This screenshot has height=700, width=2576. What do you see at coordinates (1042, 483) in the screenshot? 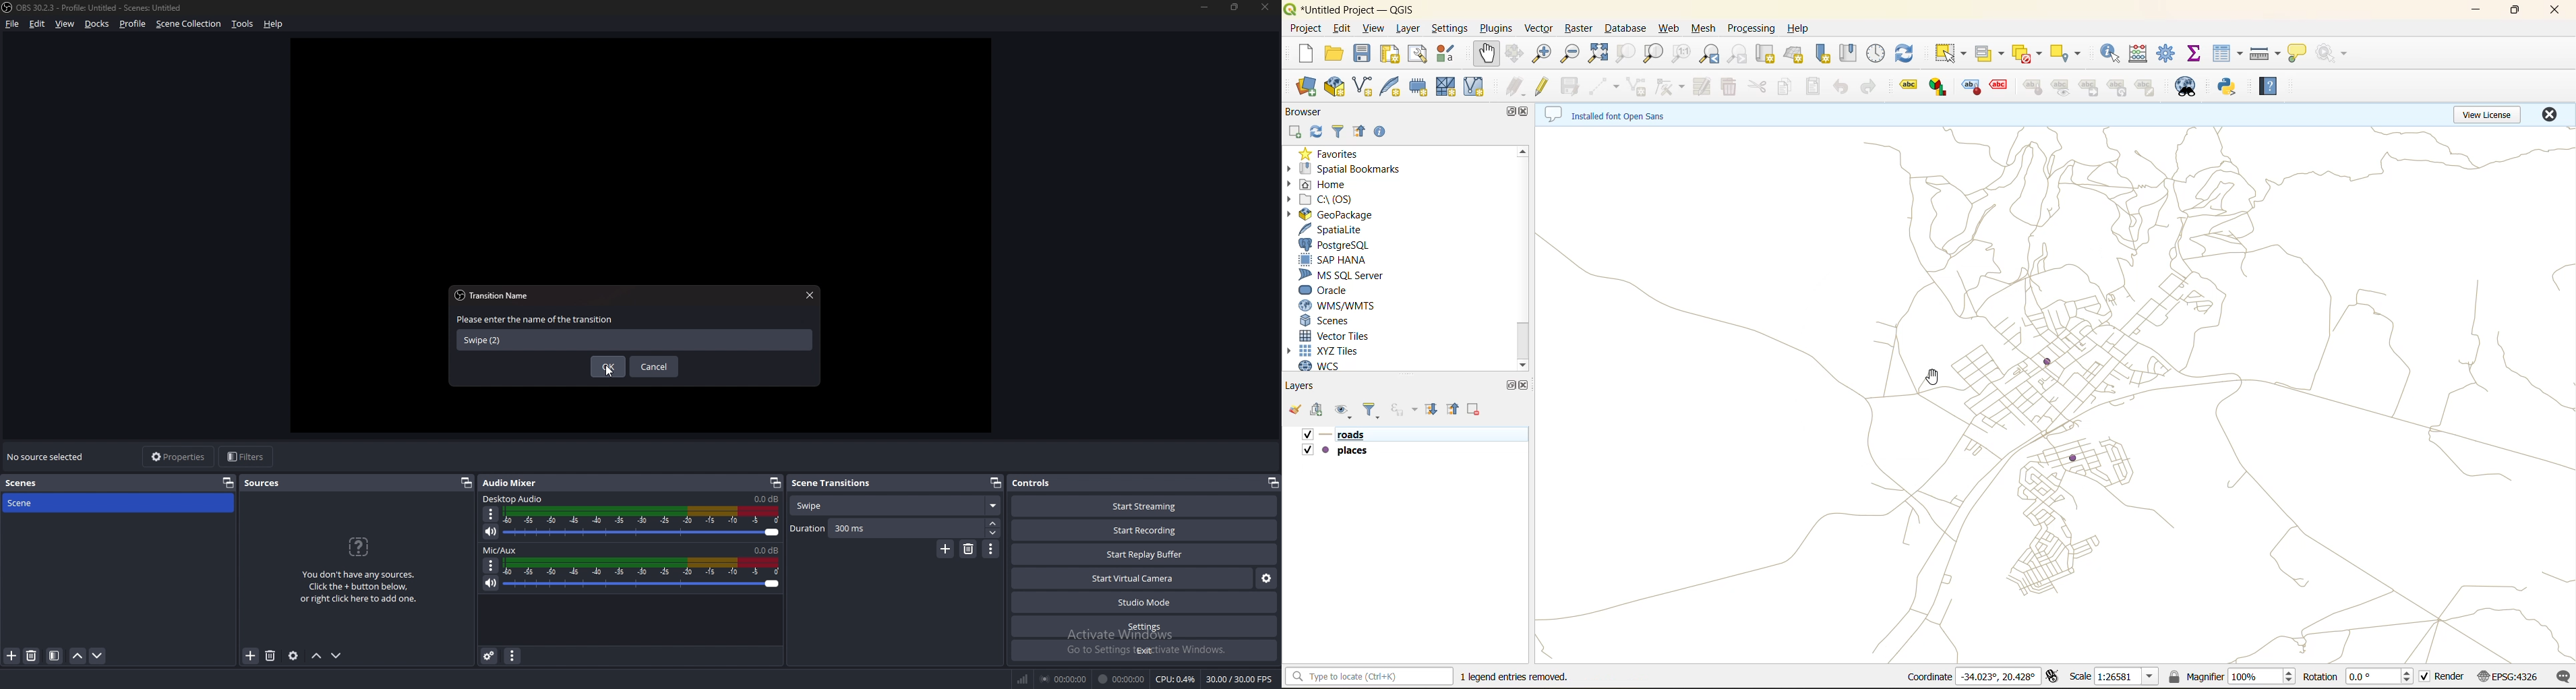
I see `controls` at bounding box center [1042, 483].